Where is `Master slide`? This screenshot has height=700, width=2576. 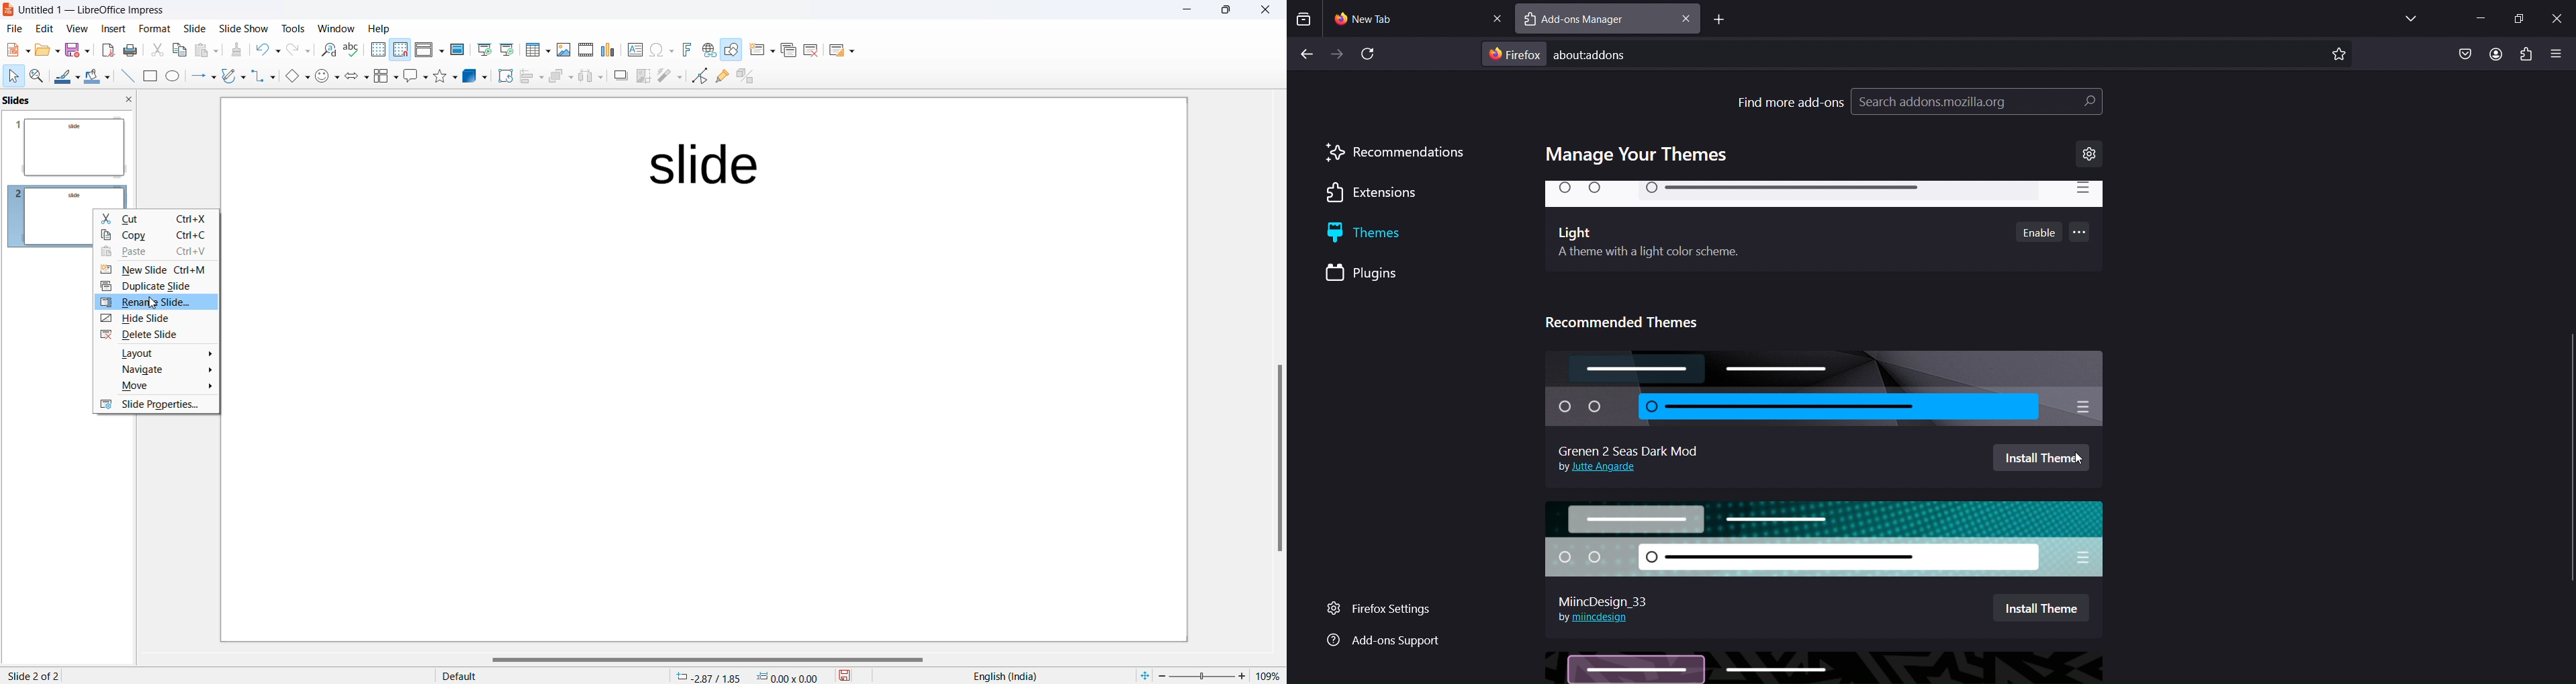 Master slide is located at coordinates (457, 50).